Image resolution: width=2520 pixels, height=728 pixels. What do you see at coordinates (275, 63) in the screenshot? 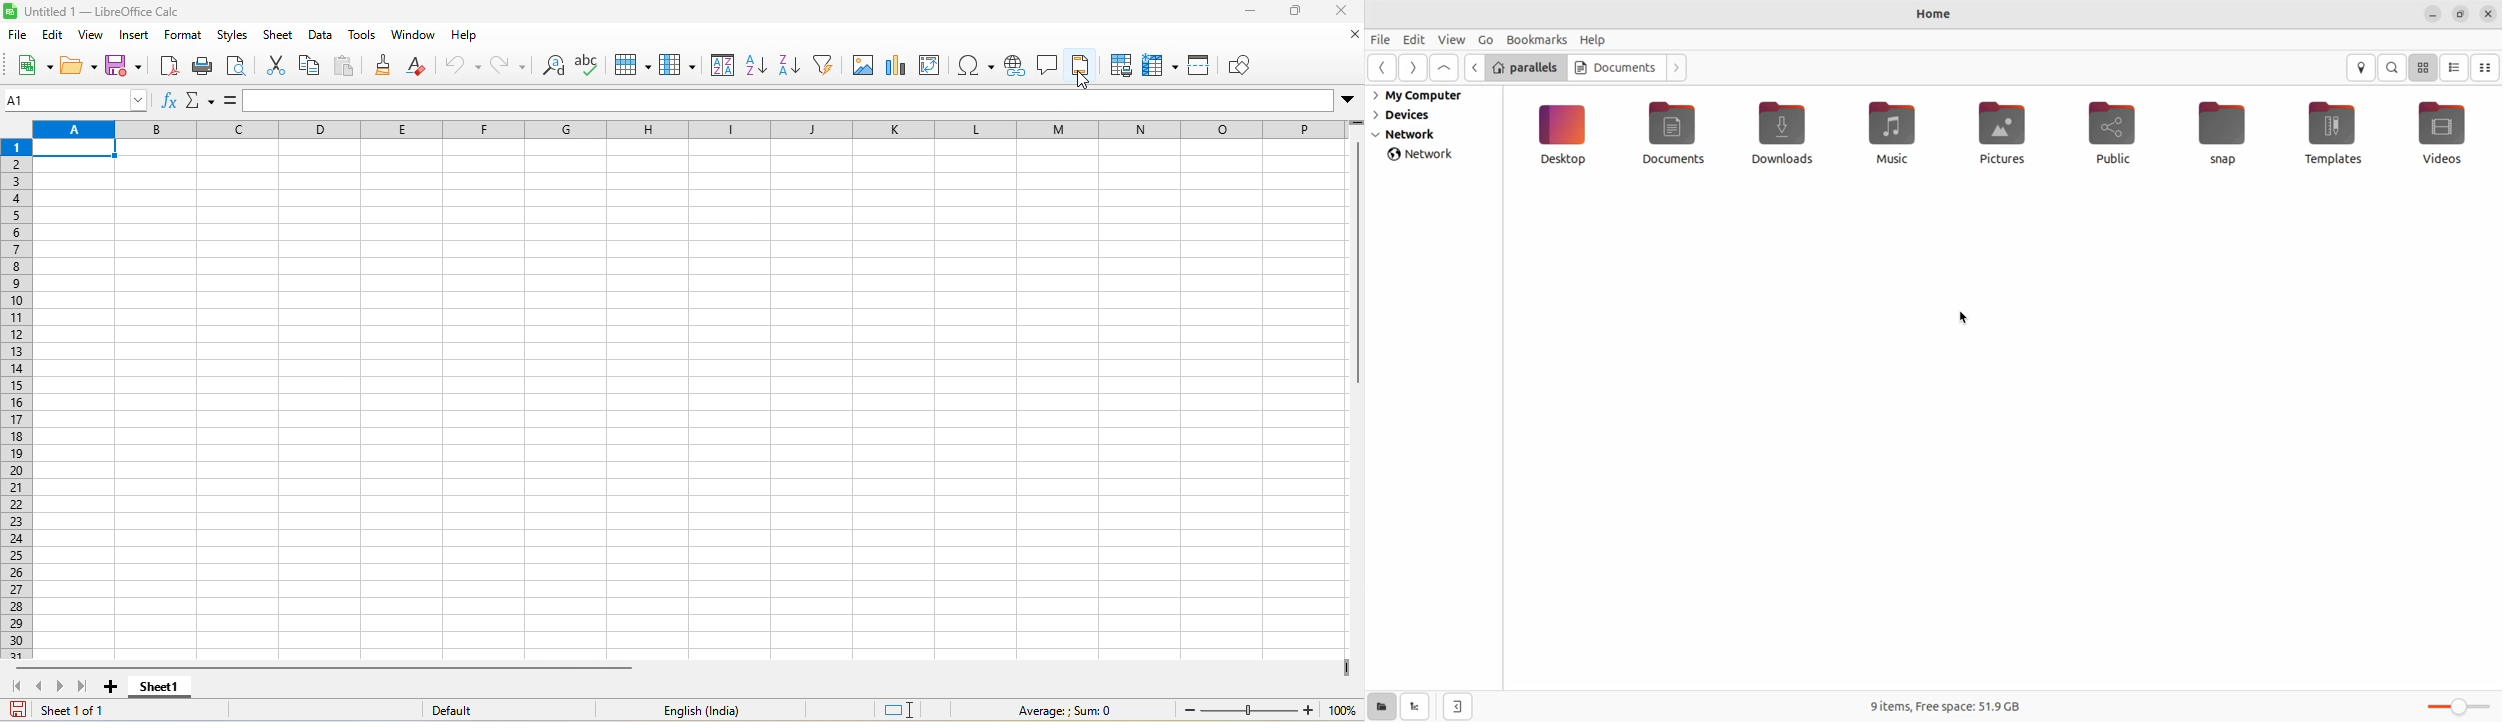
I see `cut` at bounding box center [275, 63].